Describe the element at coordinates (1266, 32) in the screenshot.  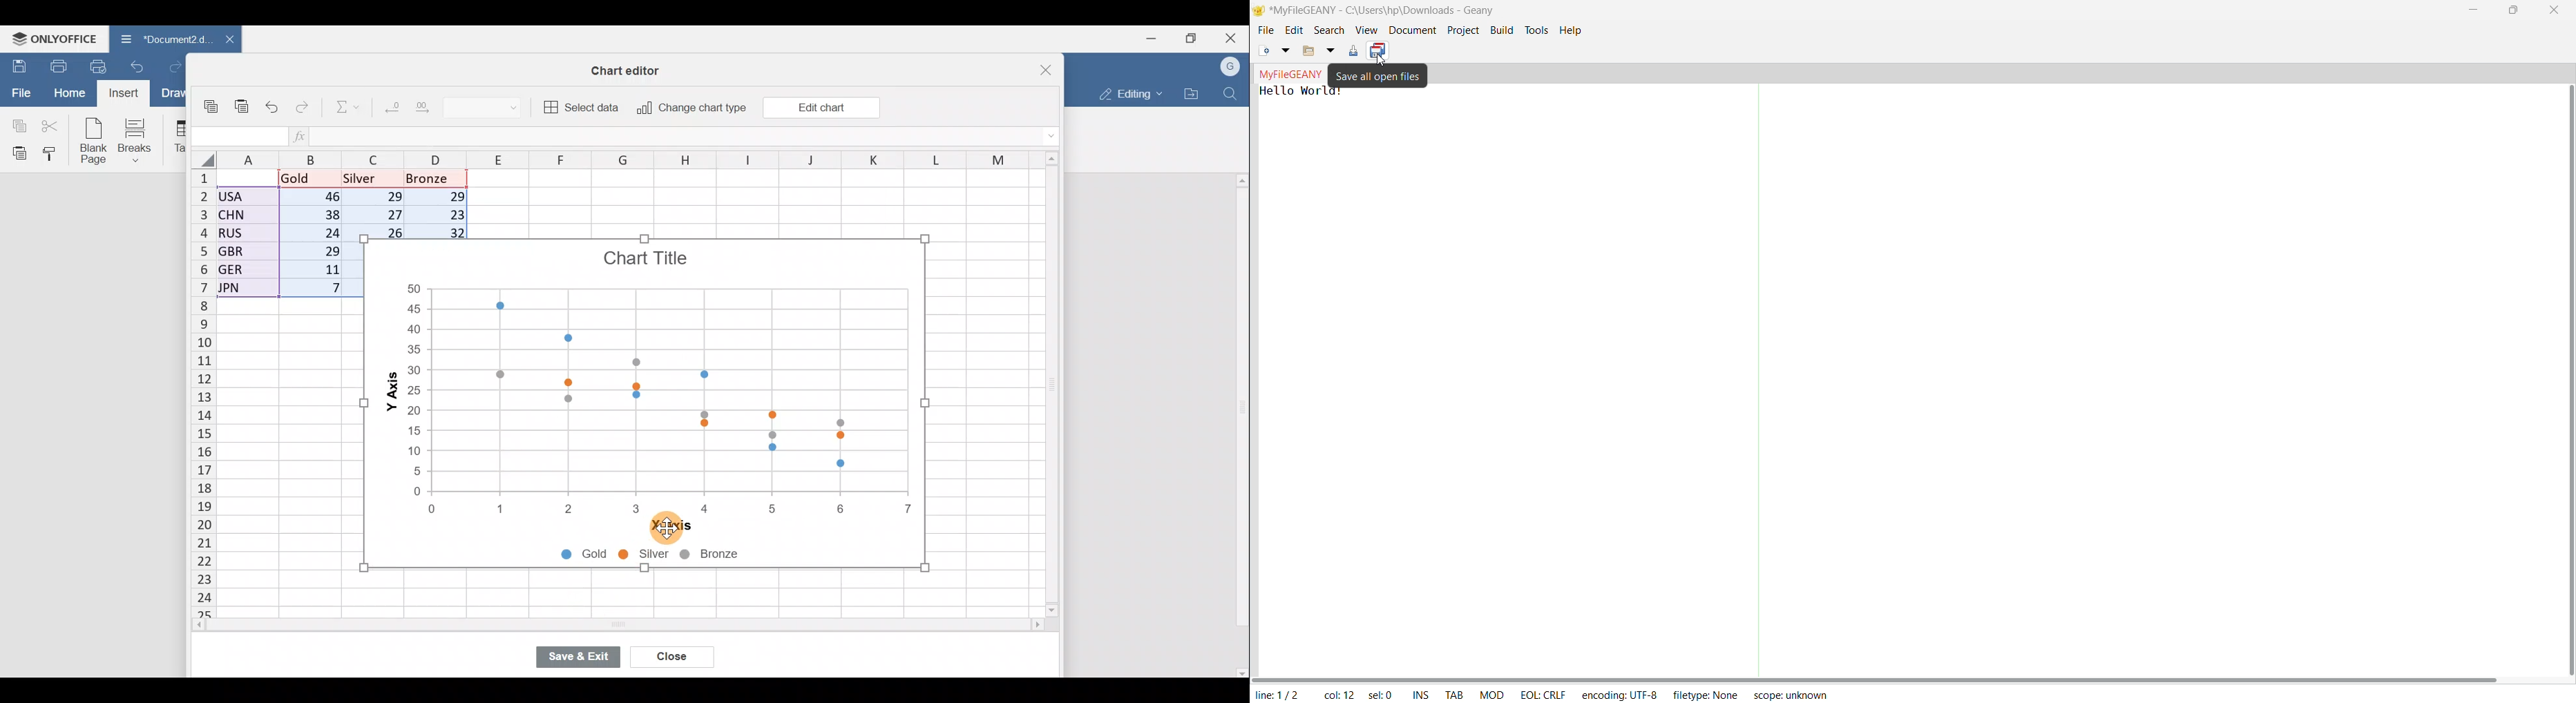
I see `File` at that location.